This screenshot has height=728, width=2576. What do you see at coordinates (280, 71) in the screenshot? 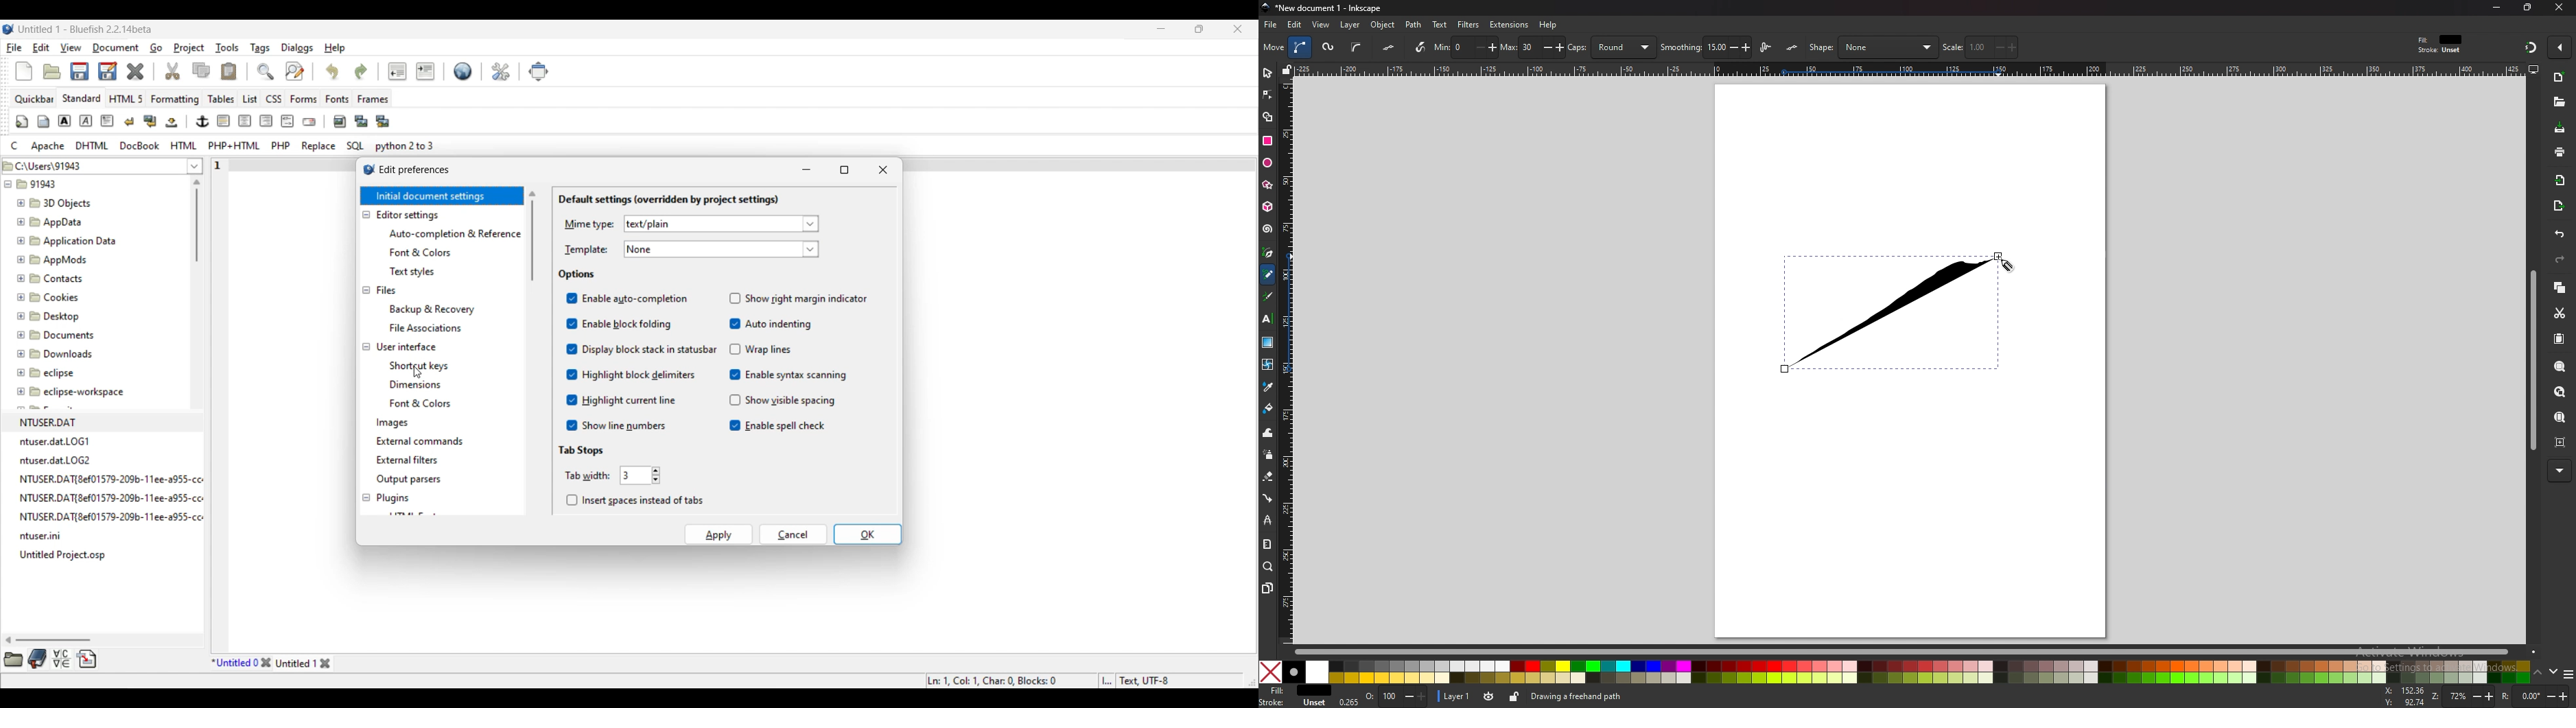
I see `Search and replace` at bounding box center [280, 71].